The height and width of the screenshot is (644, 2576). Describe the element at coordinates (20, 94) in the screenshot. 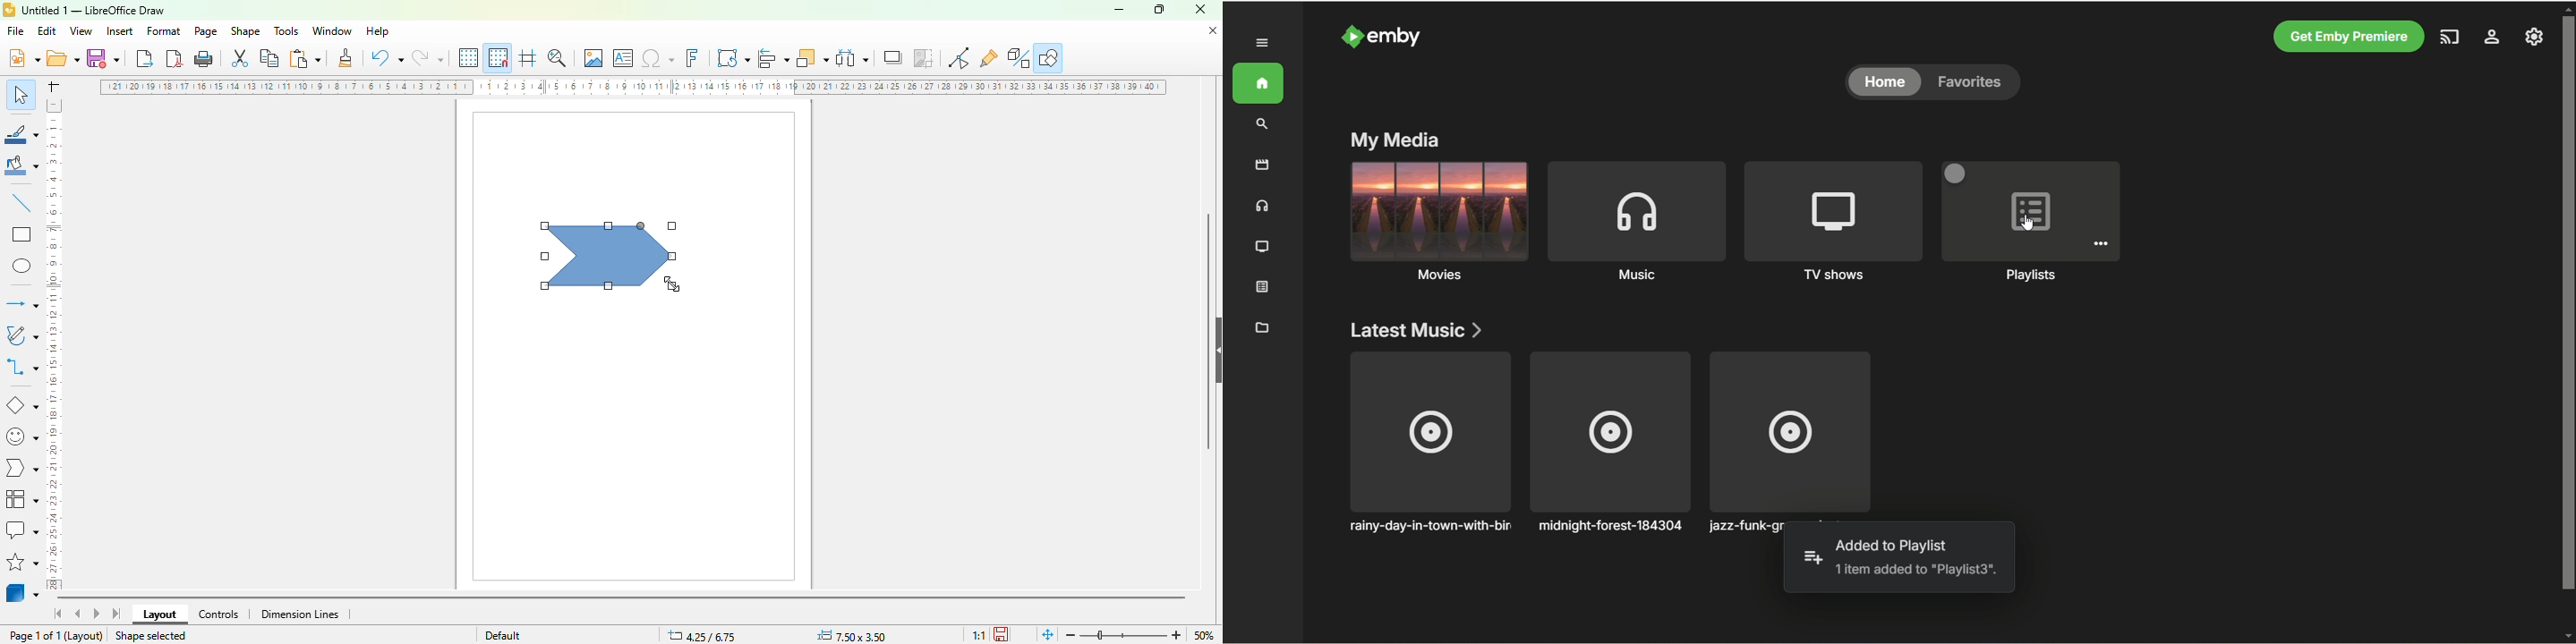

I see `select` at that location.